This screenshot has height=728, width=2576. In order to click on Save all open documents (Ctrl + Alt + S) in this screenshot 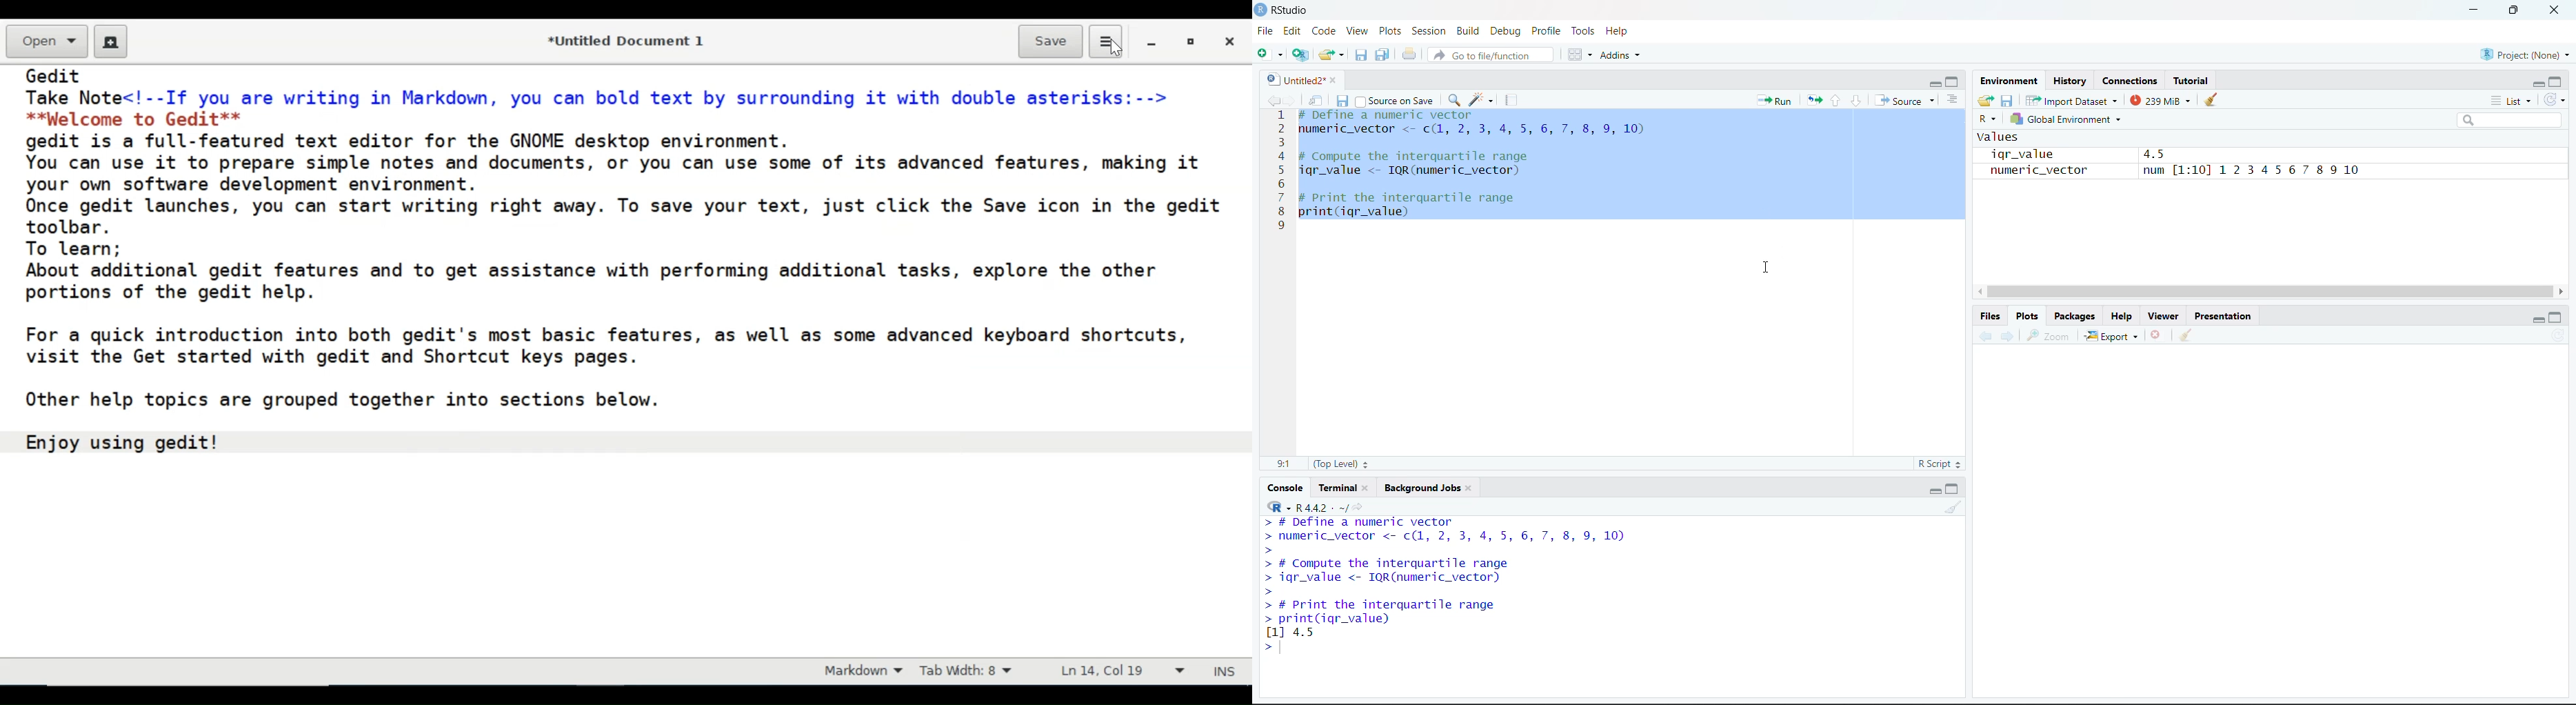, I will do `click(1382, 54)`.